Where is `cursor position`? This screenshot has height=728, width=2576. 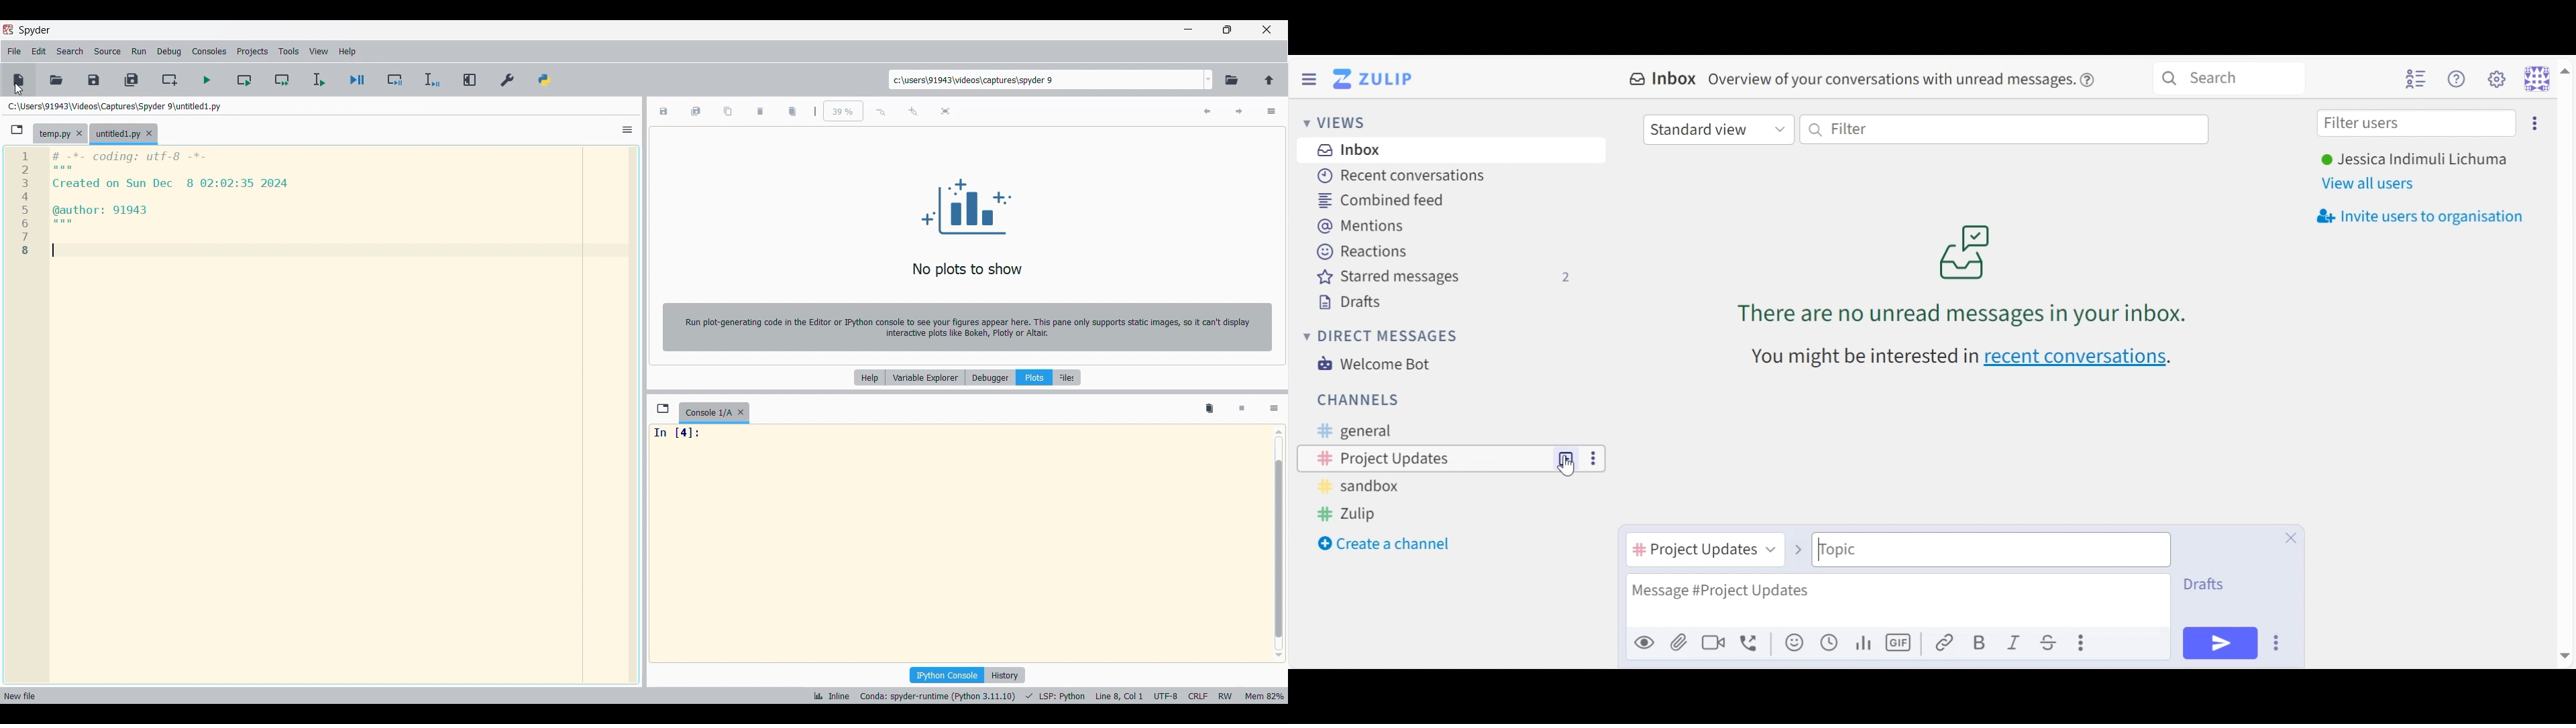
cursor position is located at coordinates (1114, 696).